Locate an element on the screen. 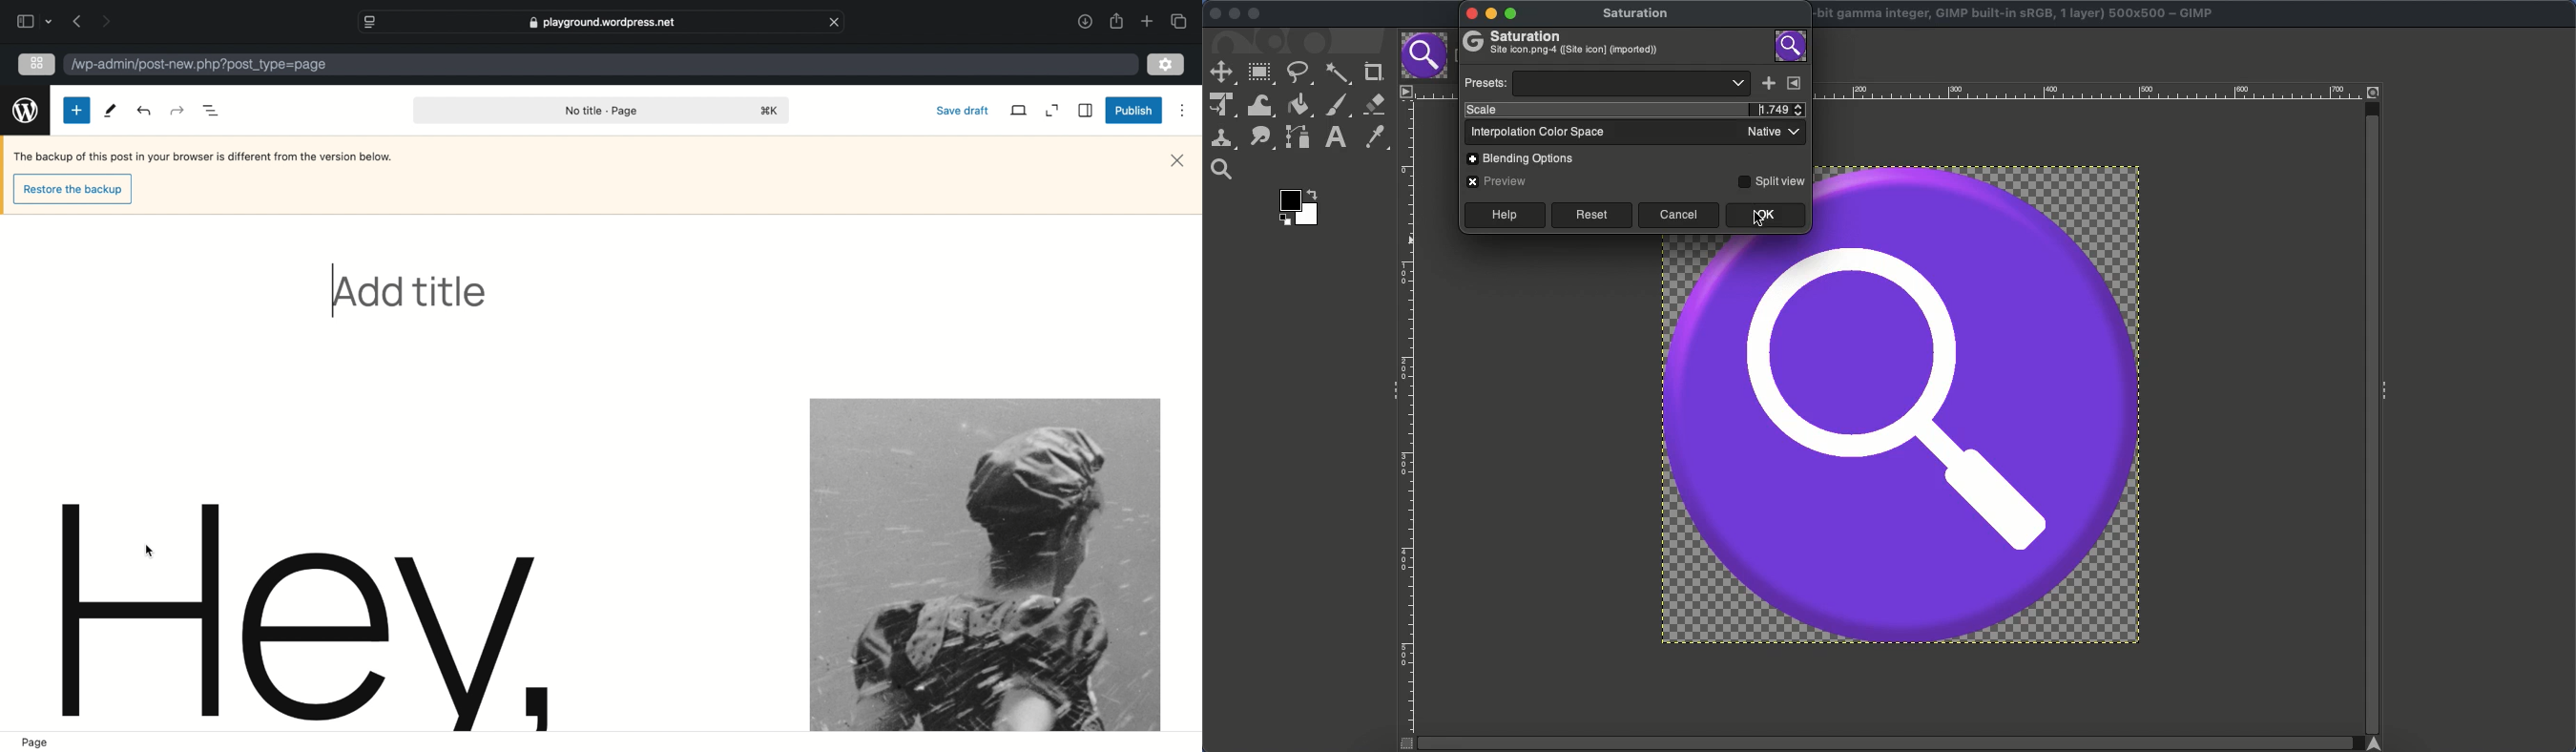 Image resolution: width=2576 pixels, height=756 pixels. close is located at coordinates (835, 21).